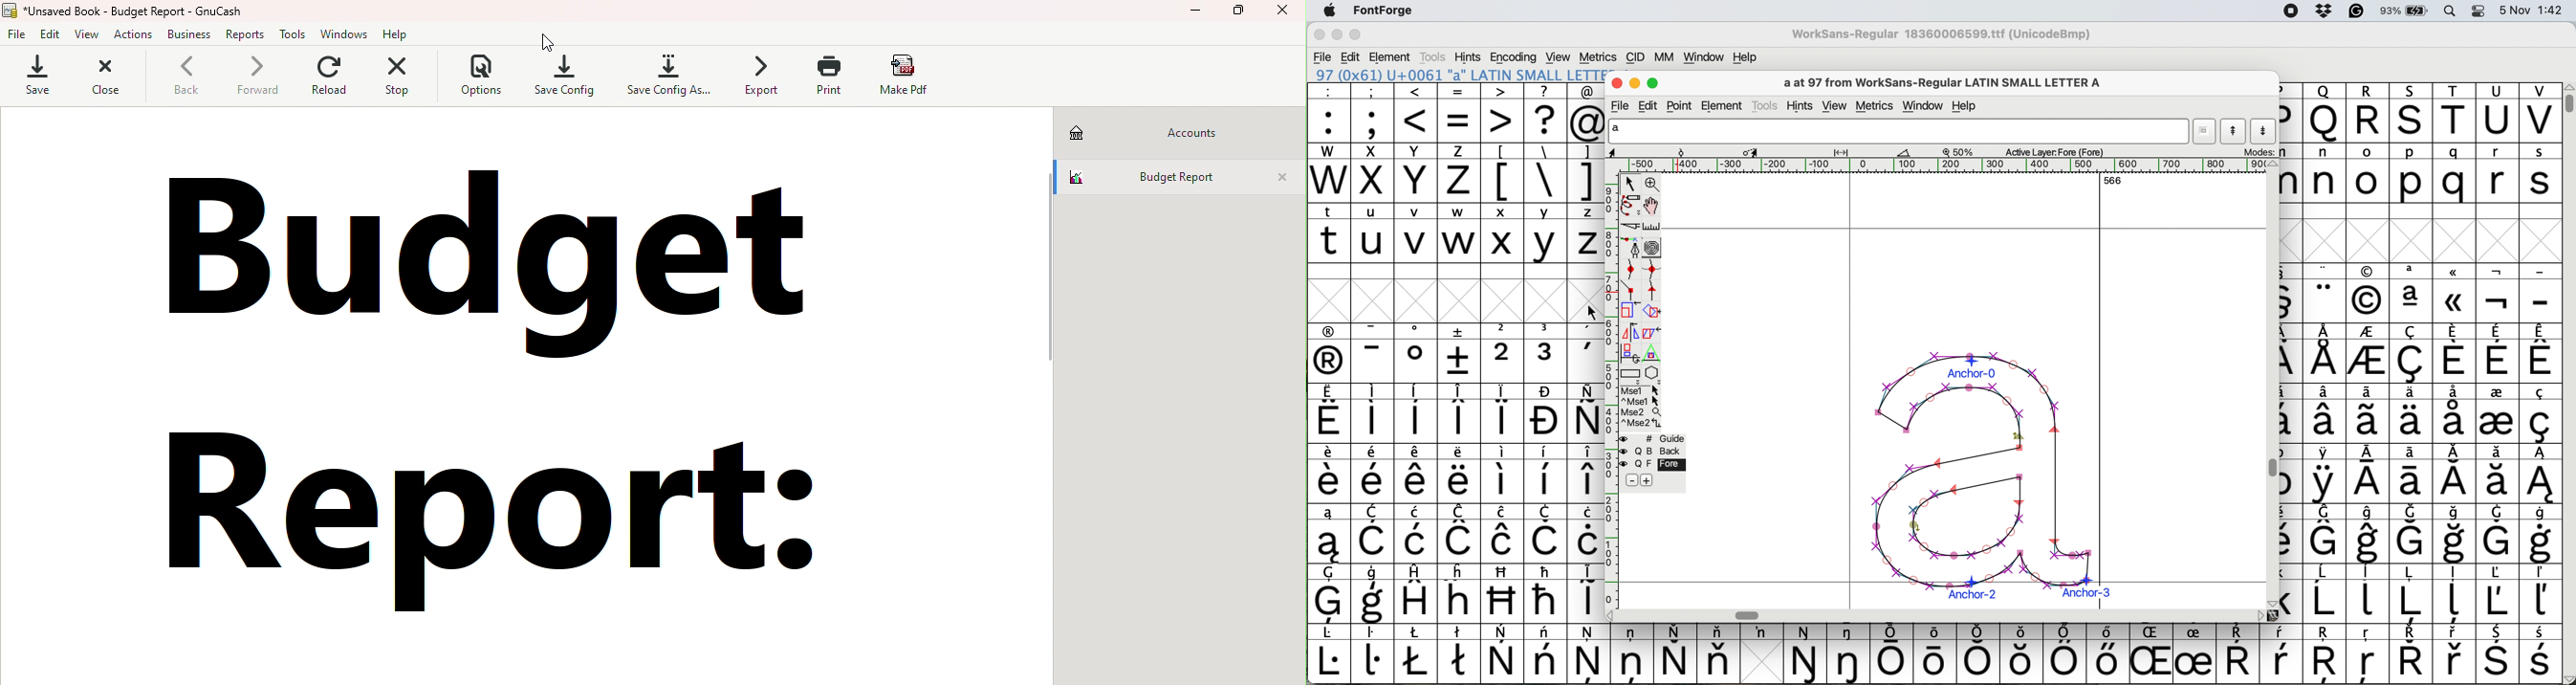 The width and height of the screenshot is (2576, 700). I want to click on , so click(2367, 293).